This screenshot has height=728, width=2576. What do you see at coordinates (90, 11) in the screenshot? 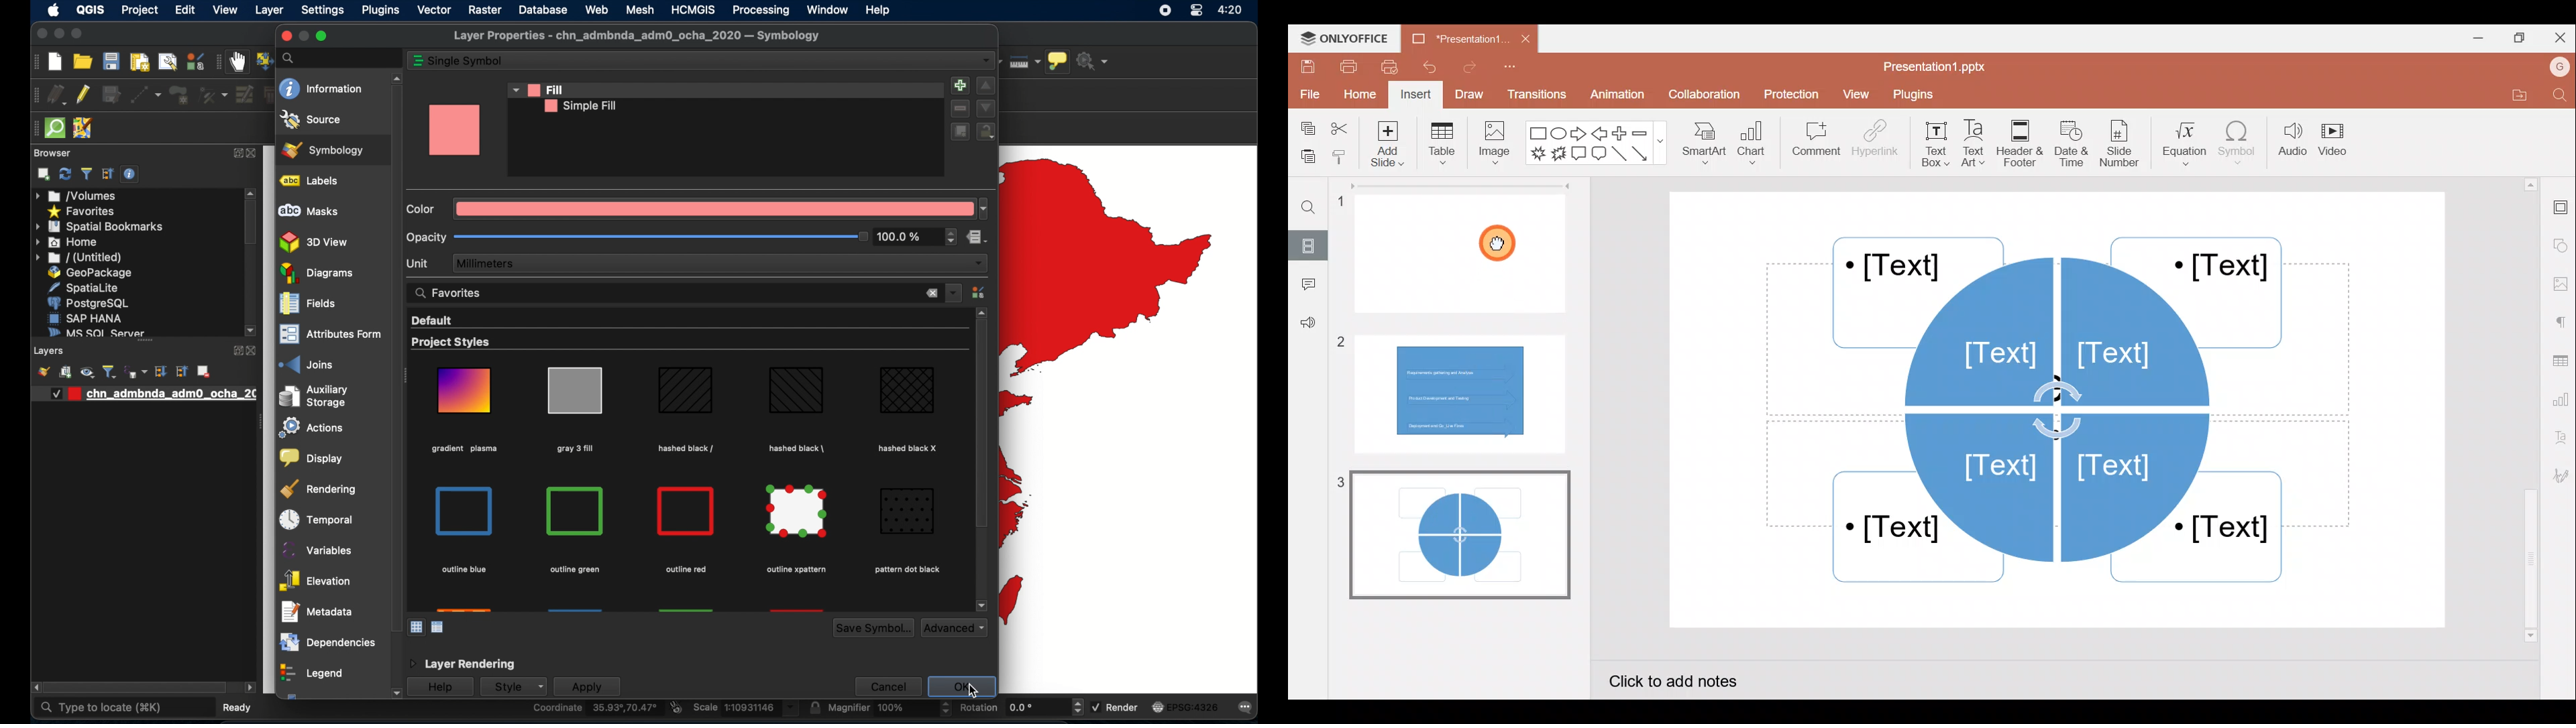
I see `QGIS` at bounding box center [90, 11].